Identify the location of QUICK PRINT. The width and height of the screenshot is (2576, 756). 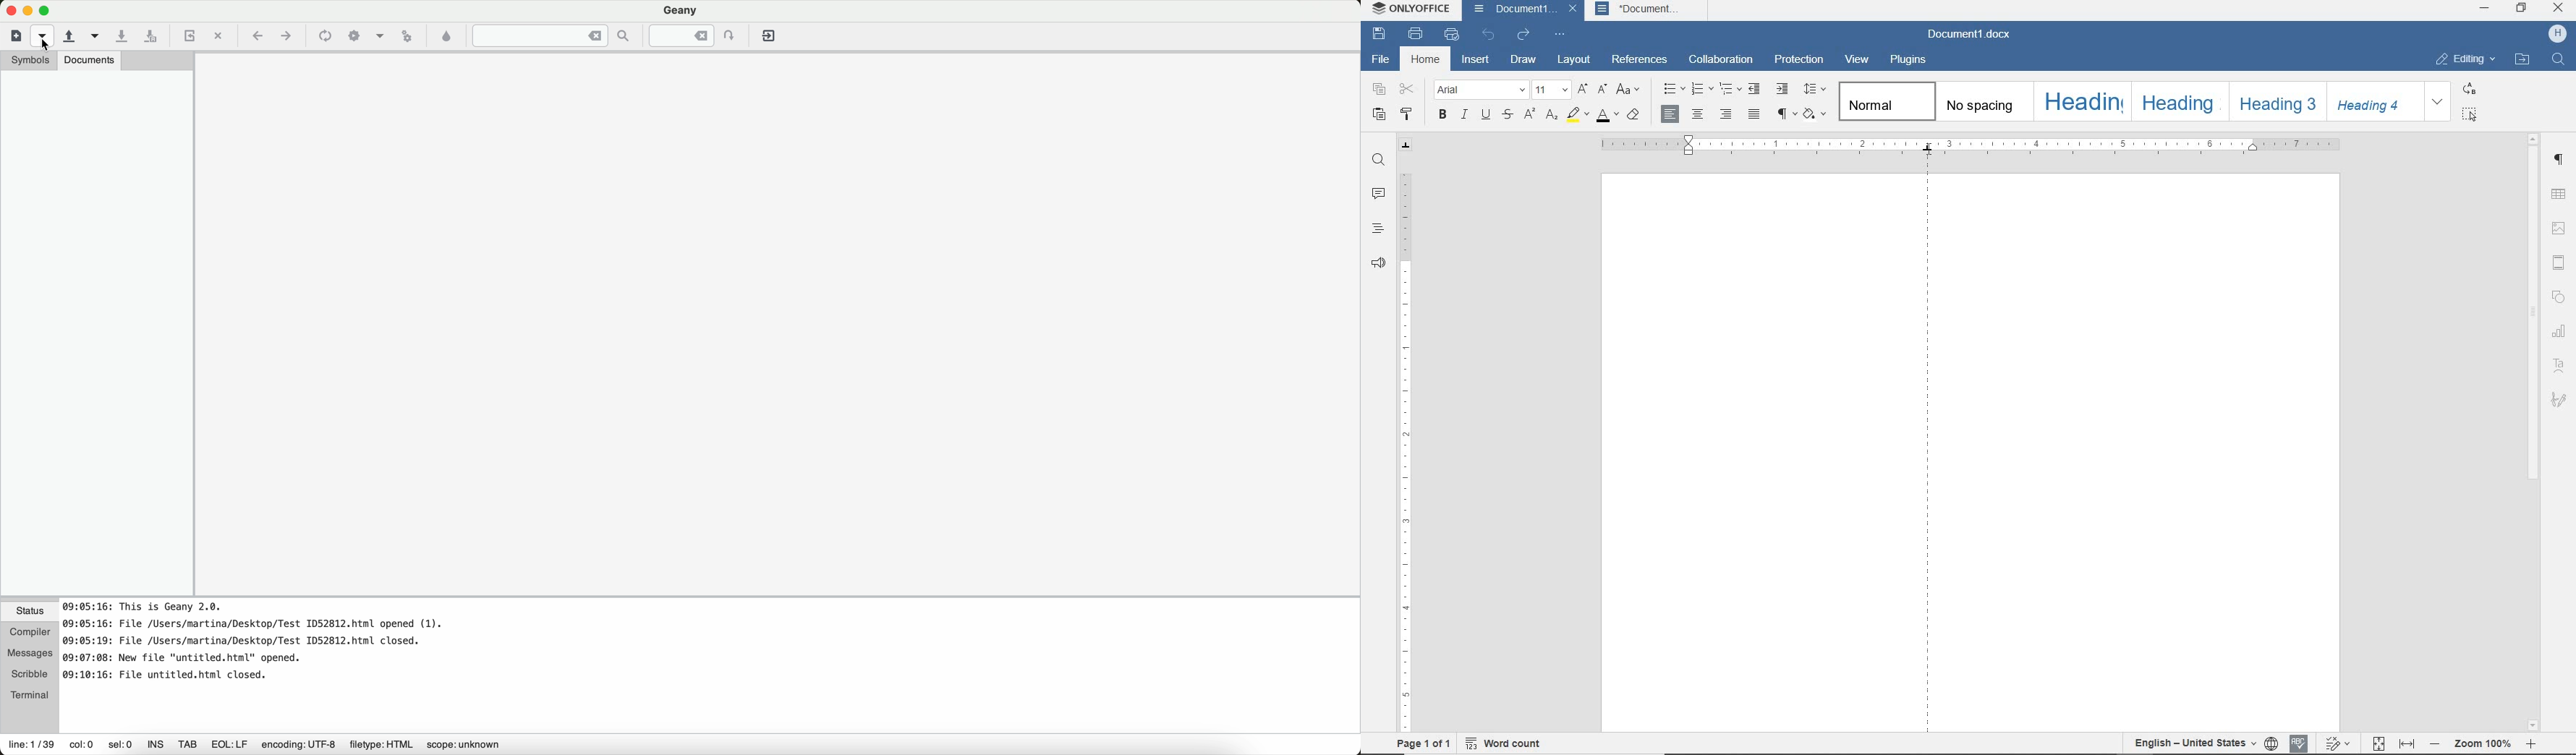
(1453, 35).